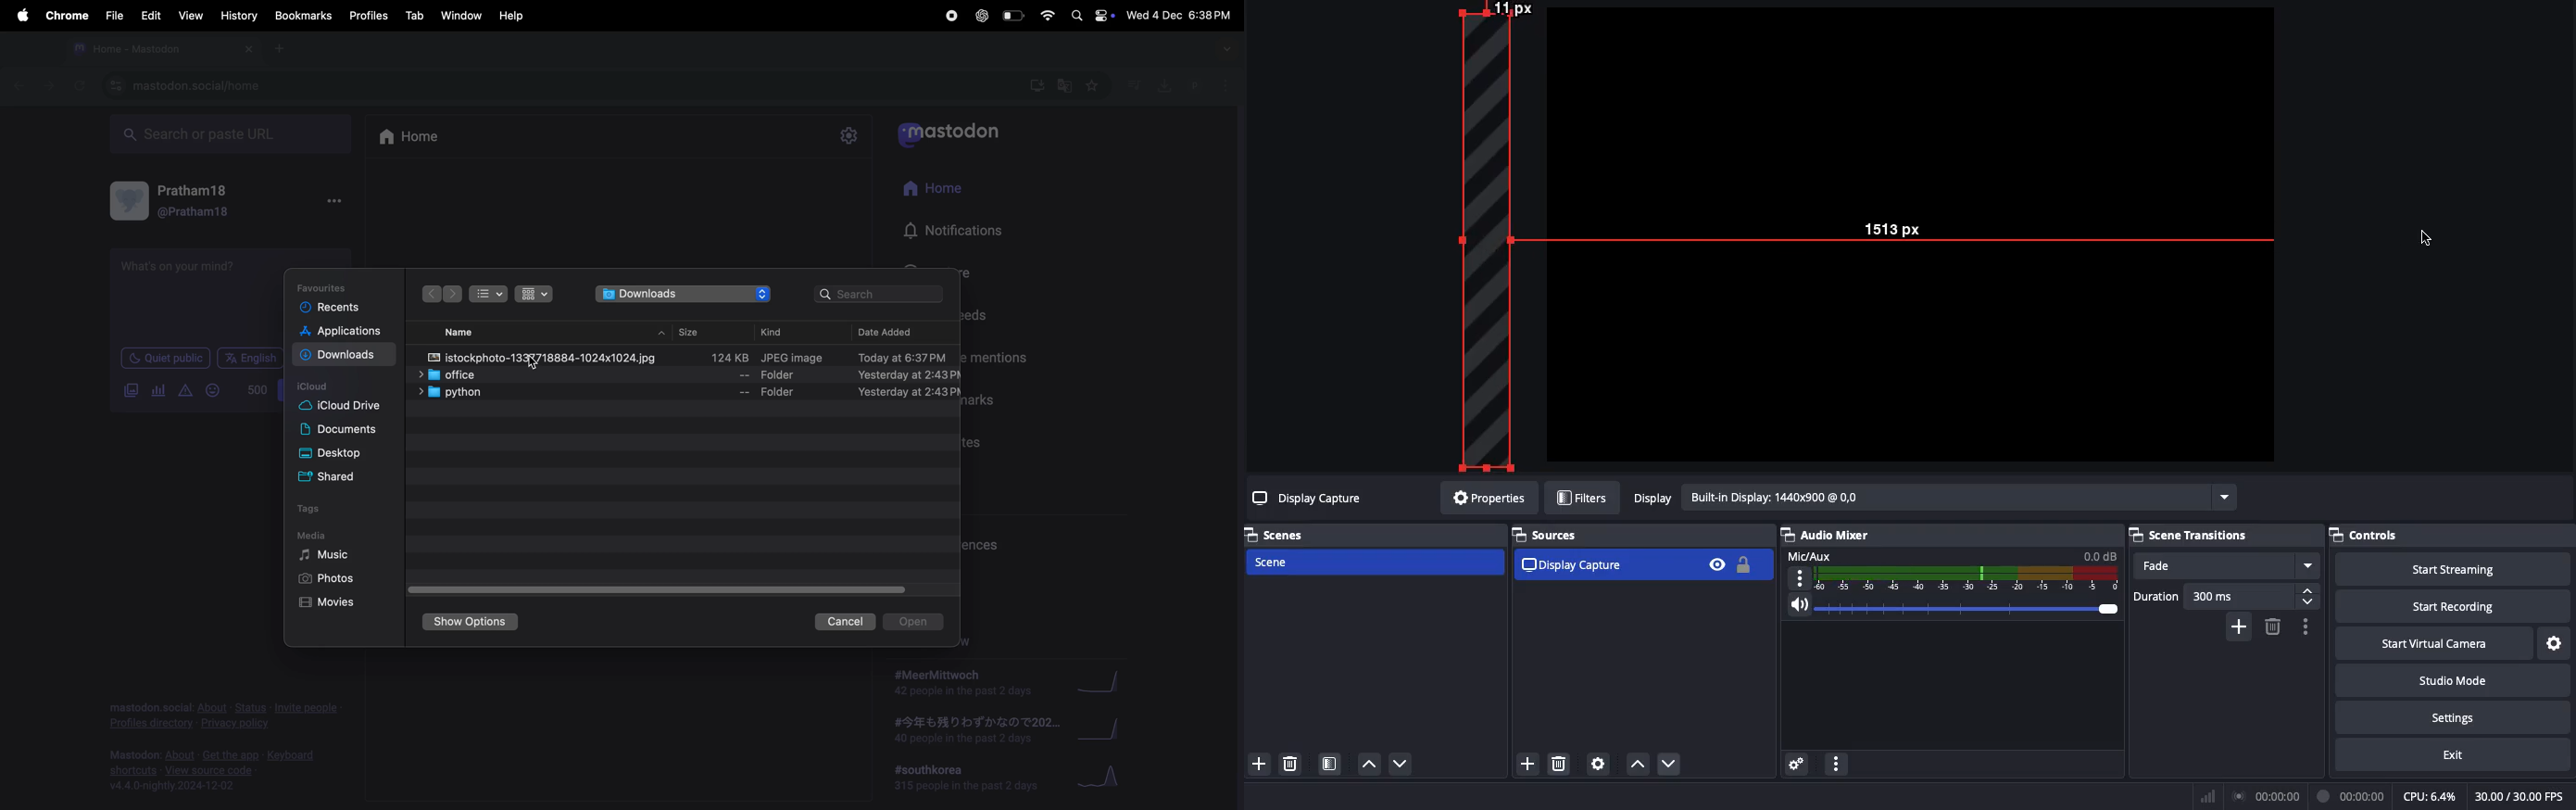 The height and width of the screenshot is (812, 2576). Describe the element at coordinates (210, 391) in the screenshot. I see `Emoji` at that location.